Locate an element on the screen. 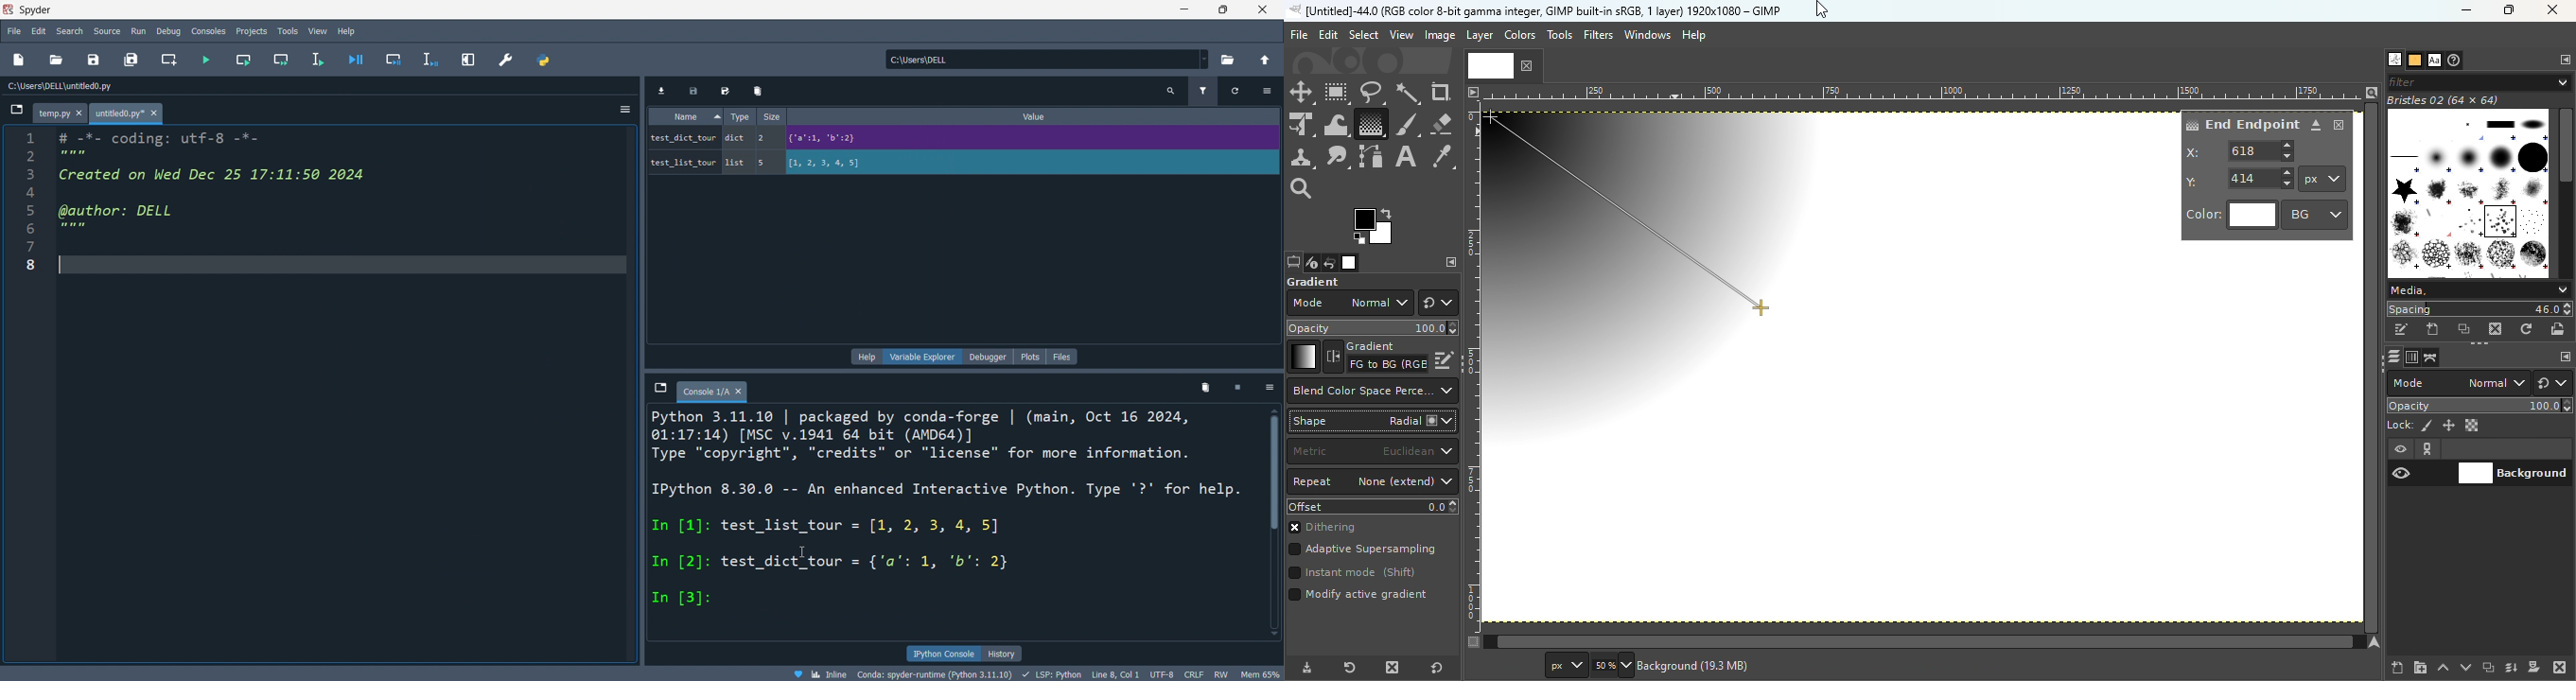 Image resolution: width=2576 pixels, height=700 pixels. file is located at coordinates (14, 31).